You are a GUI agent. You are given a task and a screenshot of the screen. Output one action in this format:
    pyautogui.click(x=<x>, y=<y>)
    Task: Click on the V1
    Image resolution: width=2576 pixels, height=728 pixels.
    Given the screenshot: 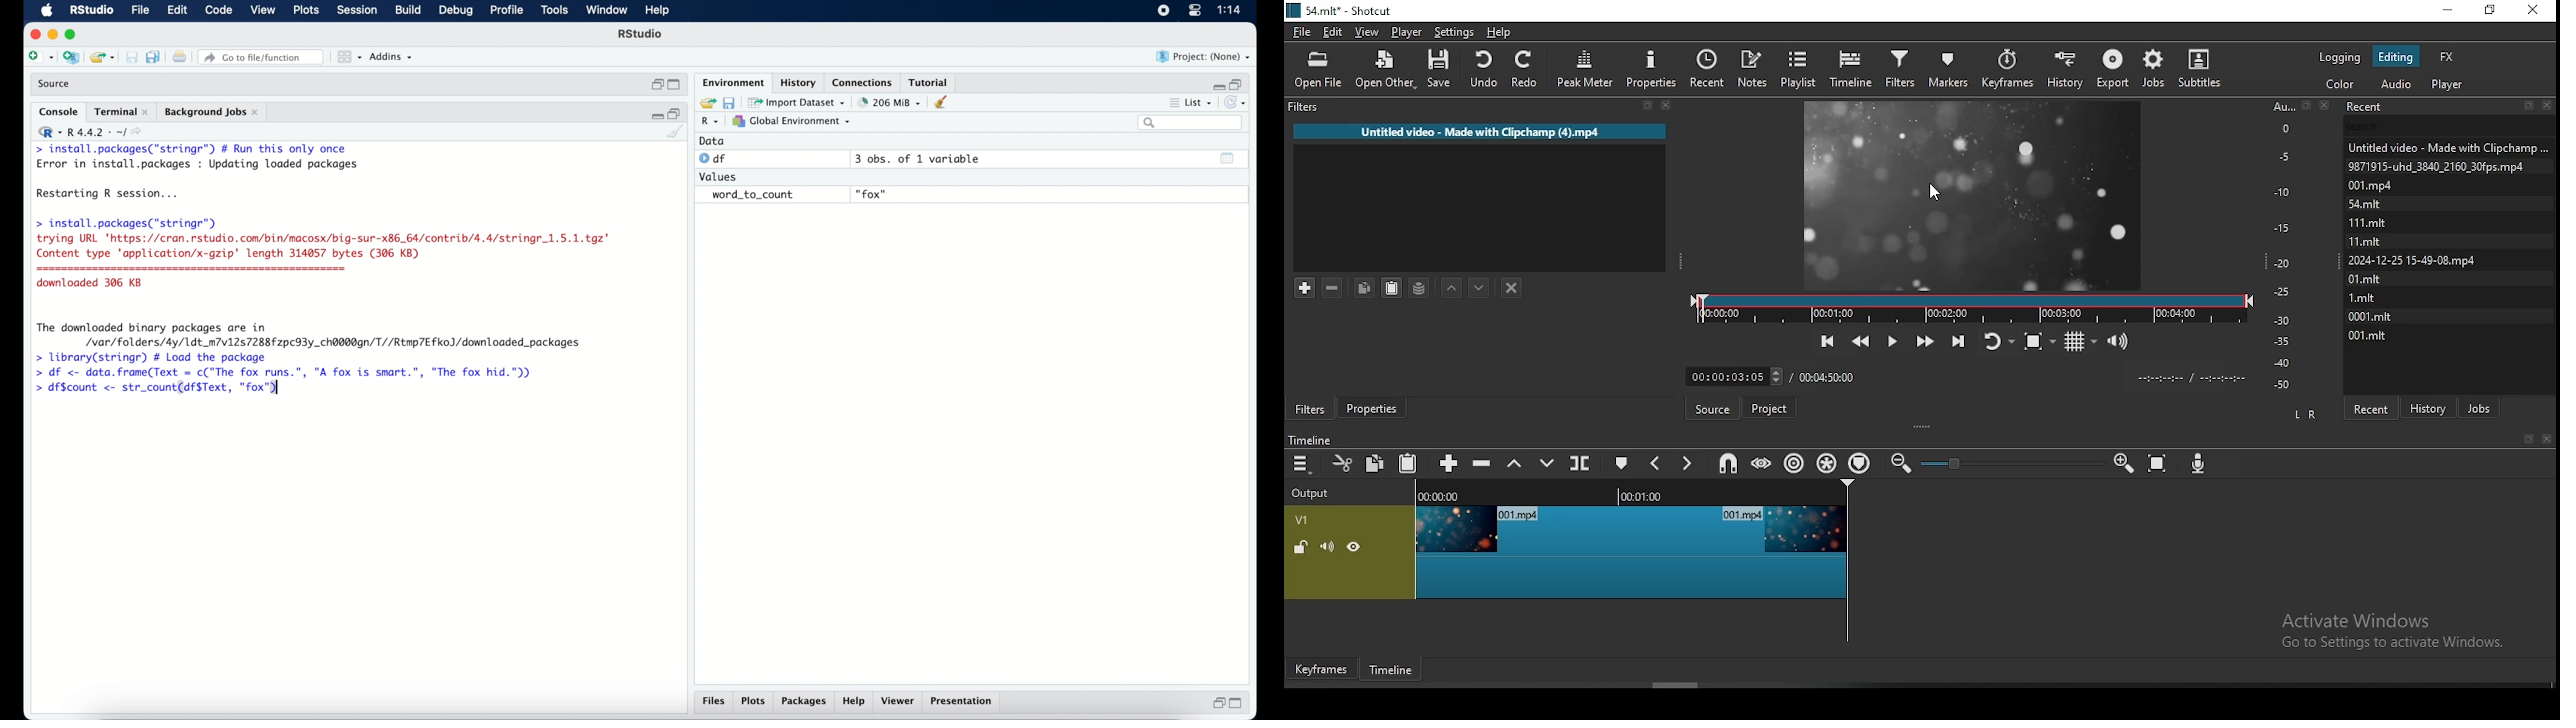 What is the action you would take?
    pyautogui.click(x=1302, y=521)
    